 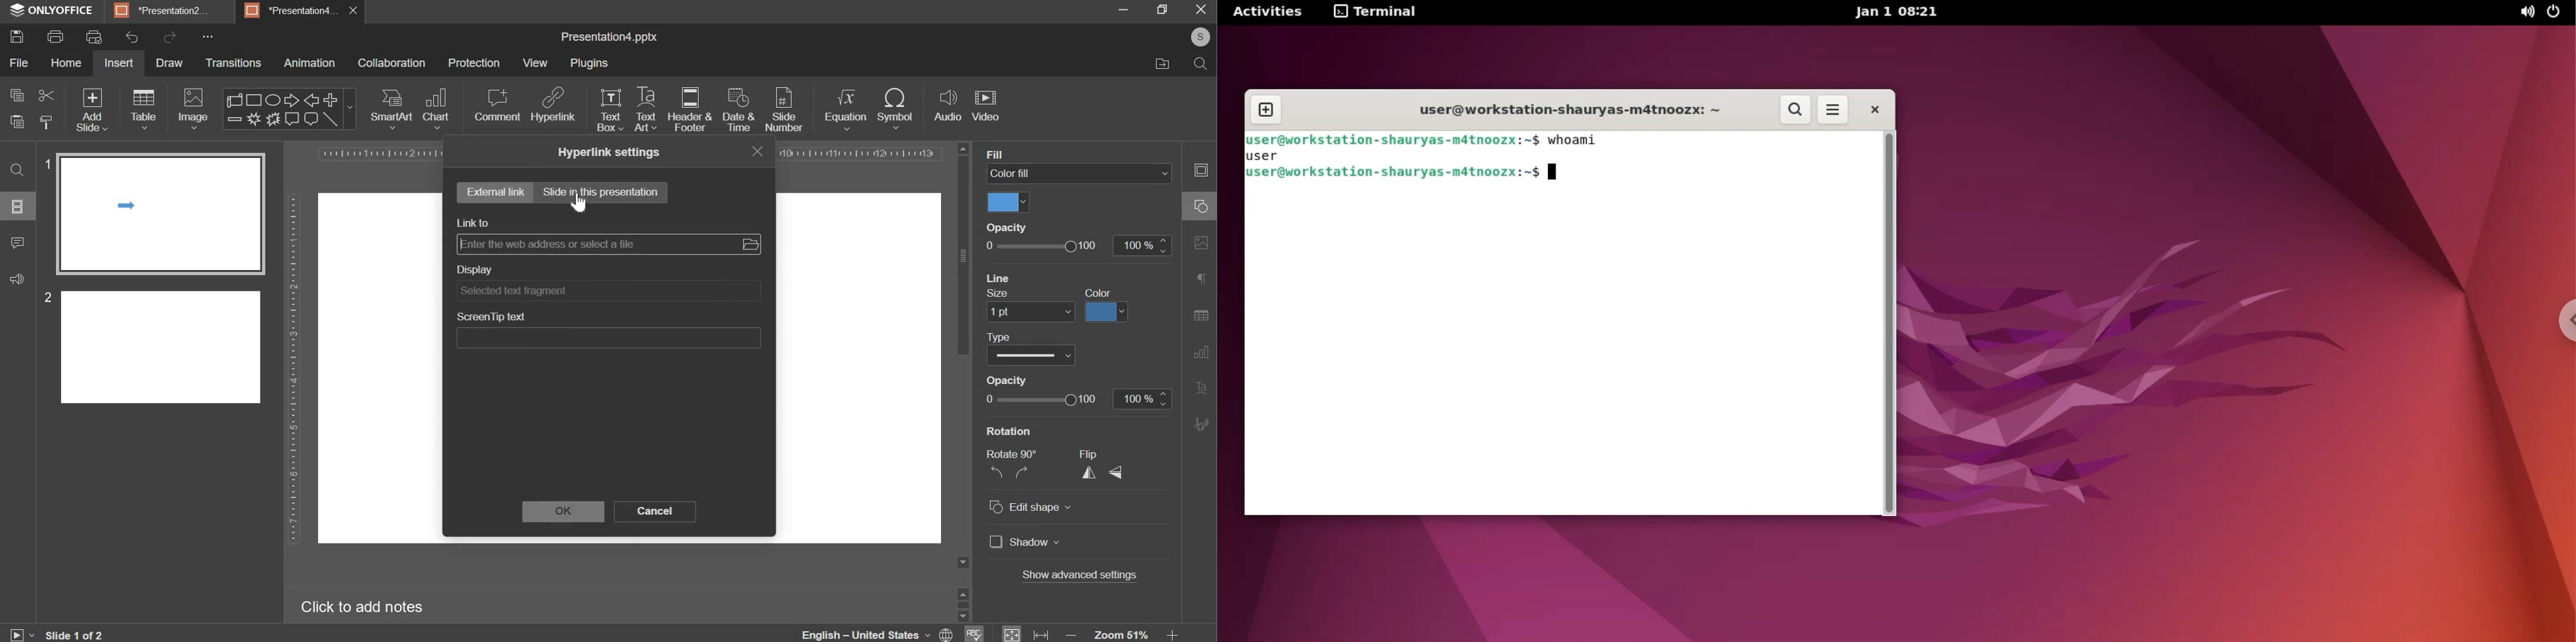 What do you see at coordinates (1379, 13) in the screenshot?
I see `terminal` at bounding box center [1379, 13].